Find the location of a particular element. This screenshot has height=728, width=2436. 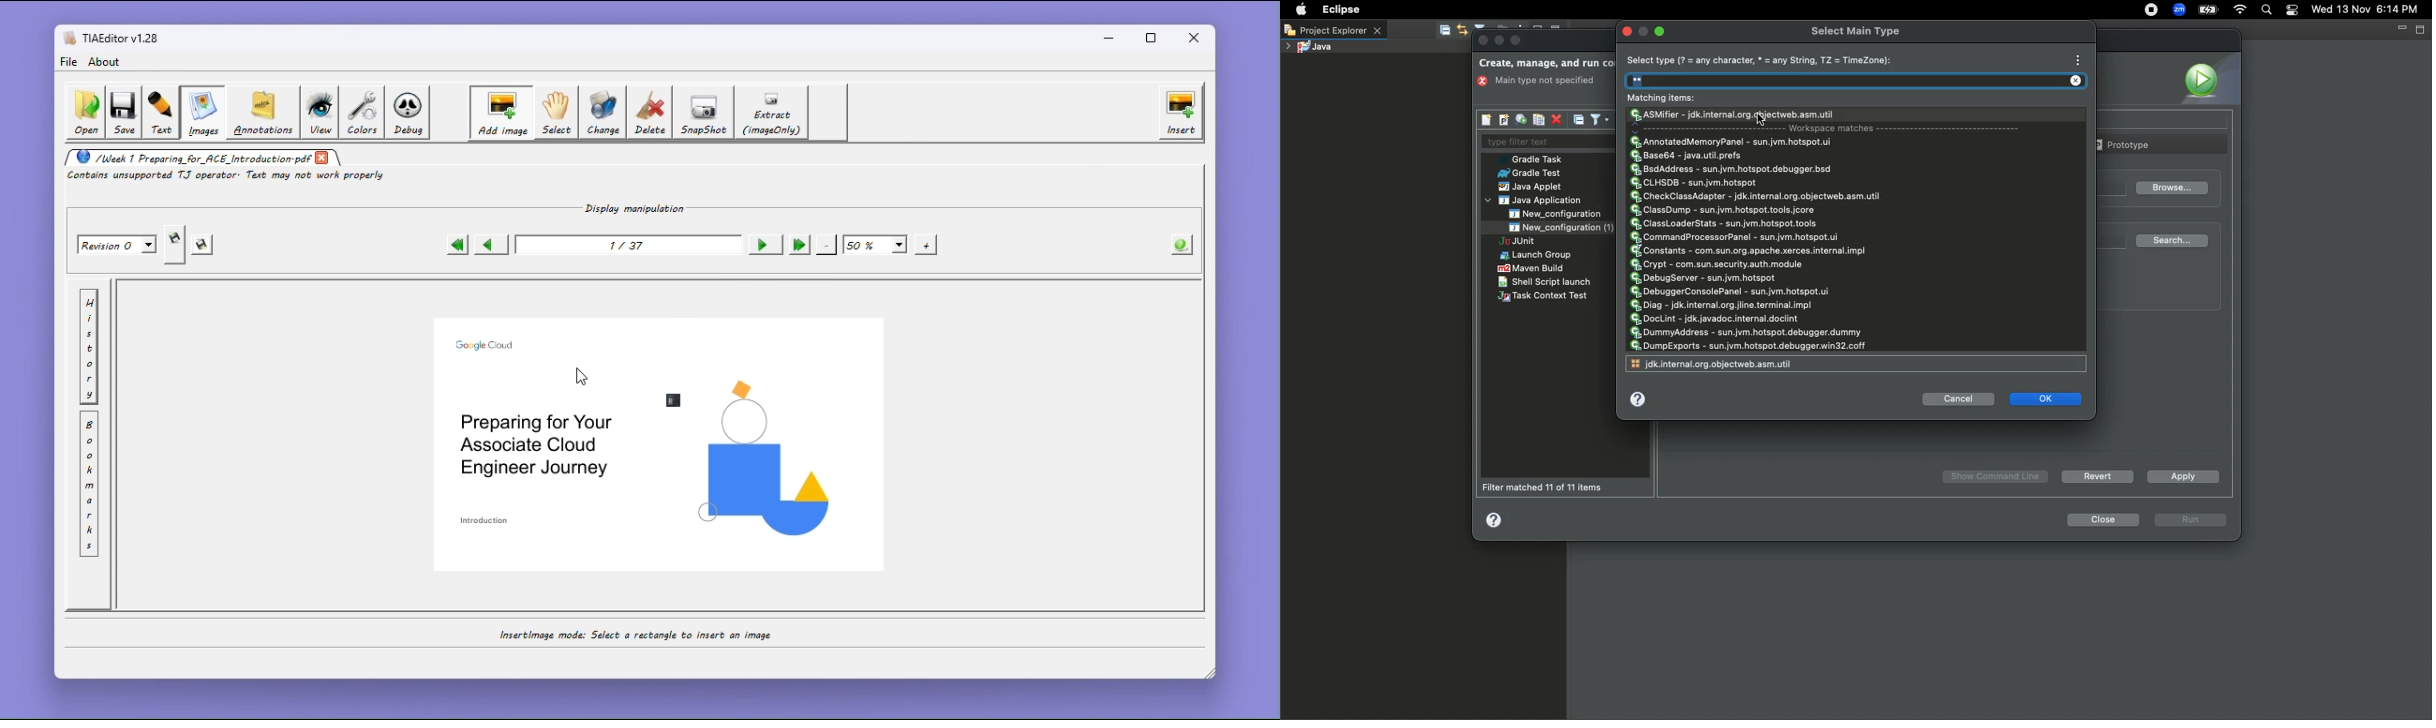

icons is located at coordinates (1477, 26).